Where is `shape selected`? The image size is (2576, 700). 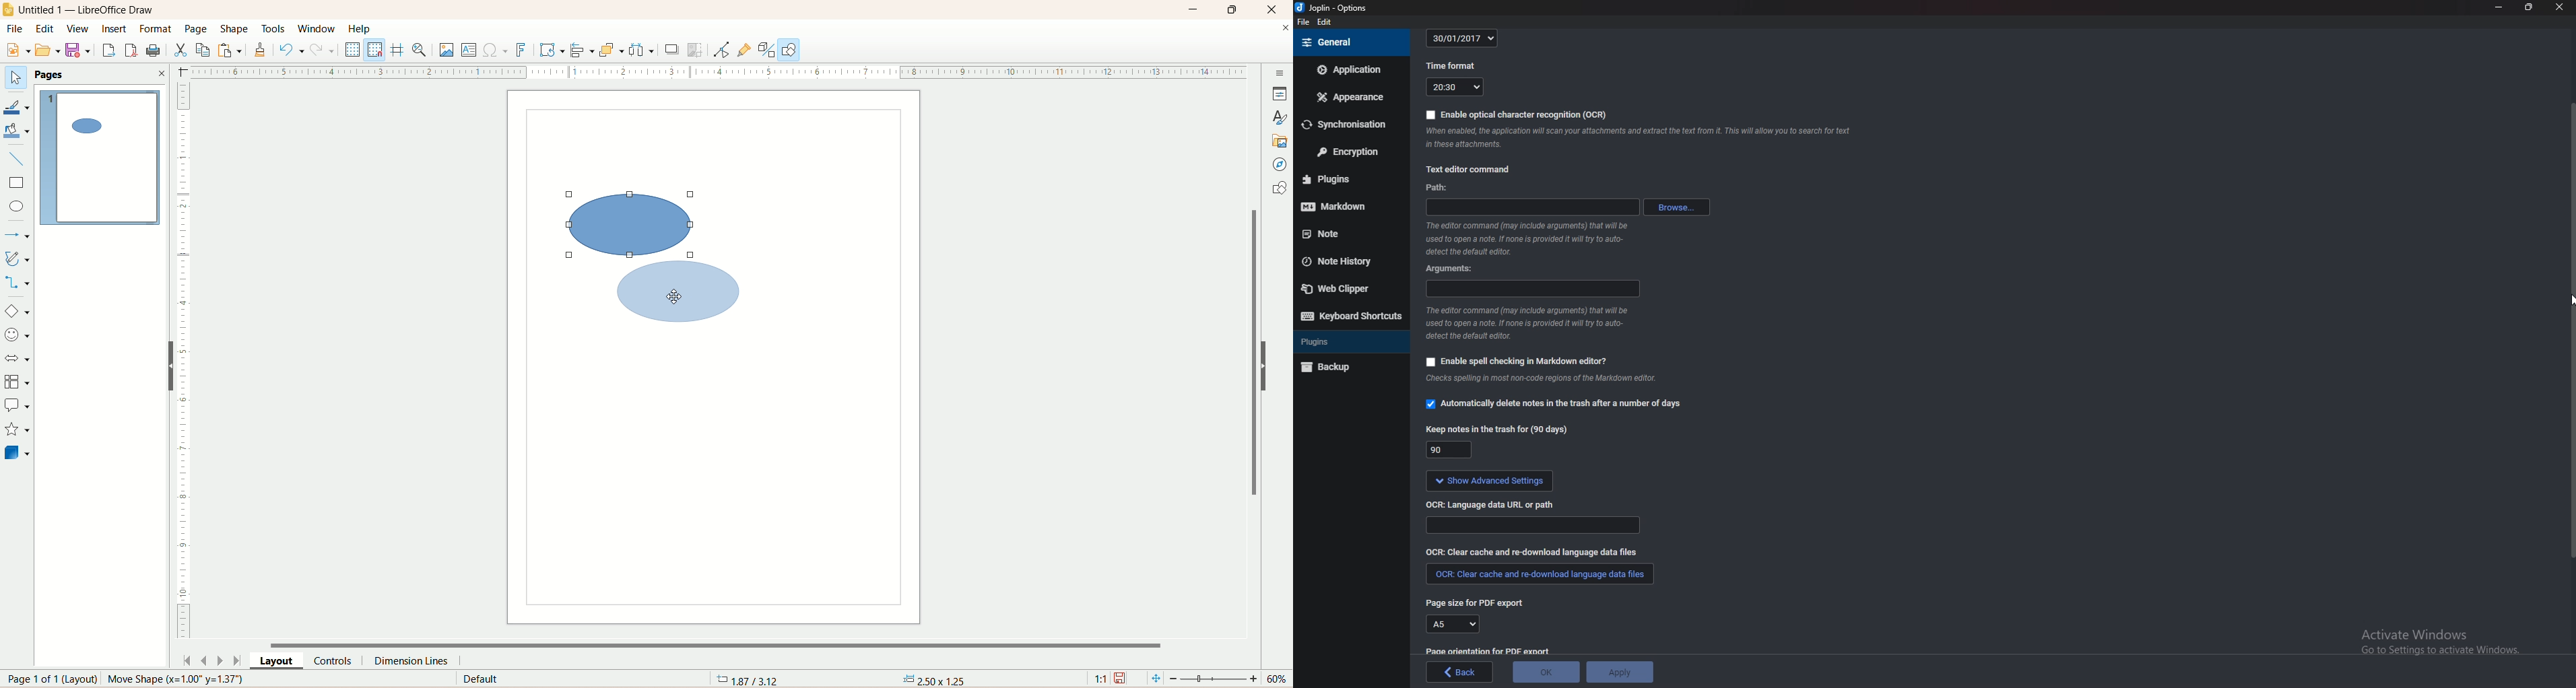
shape selected is located at coordinates (627, 221).